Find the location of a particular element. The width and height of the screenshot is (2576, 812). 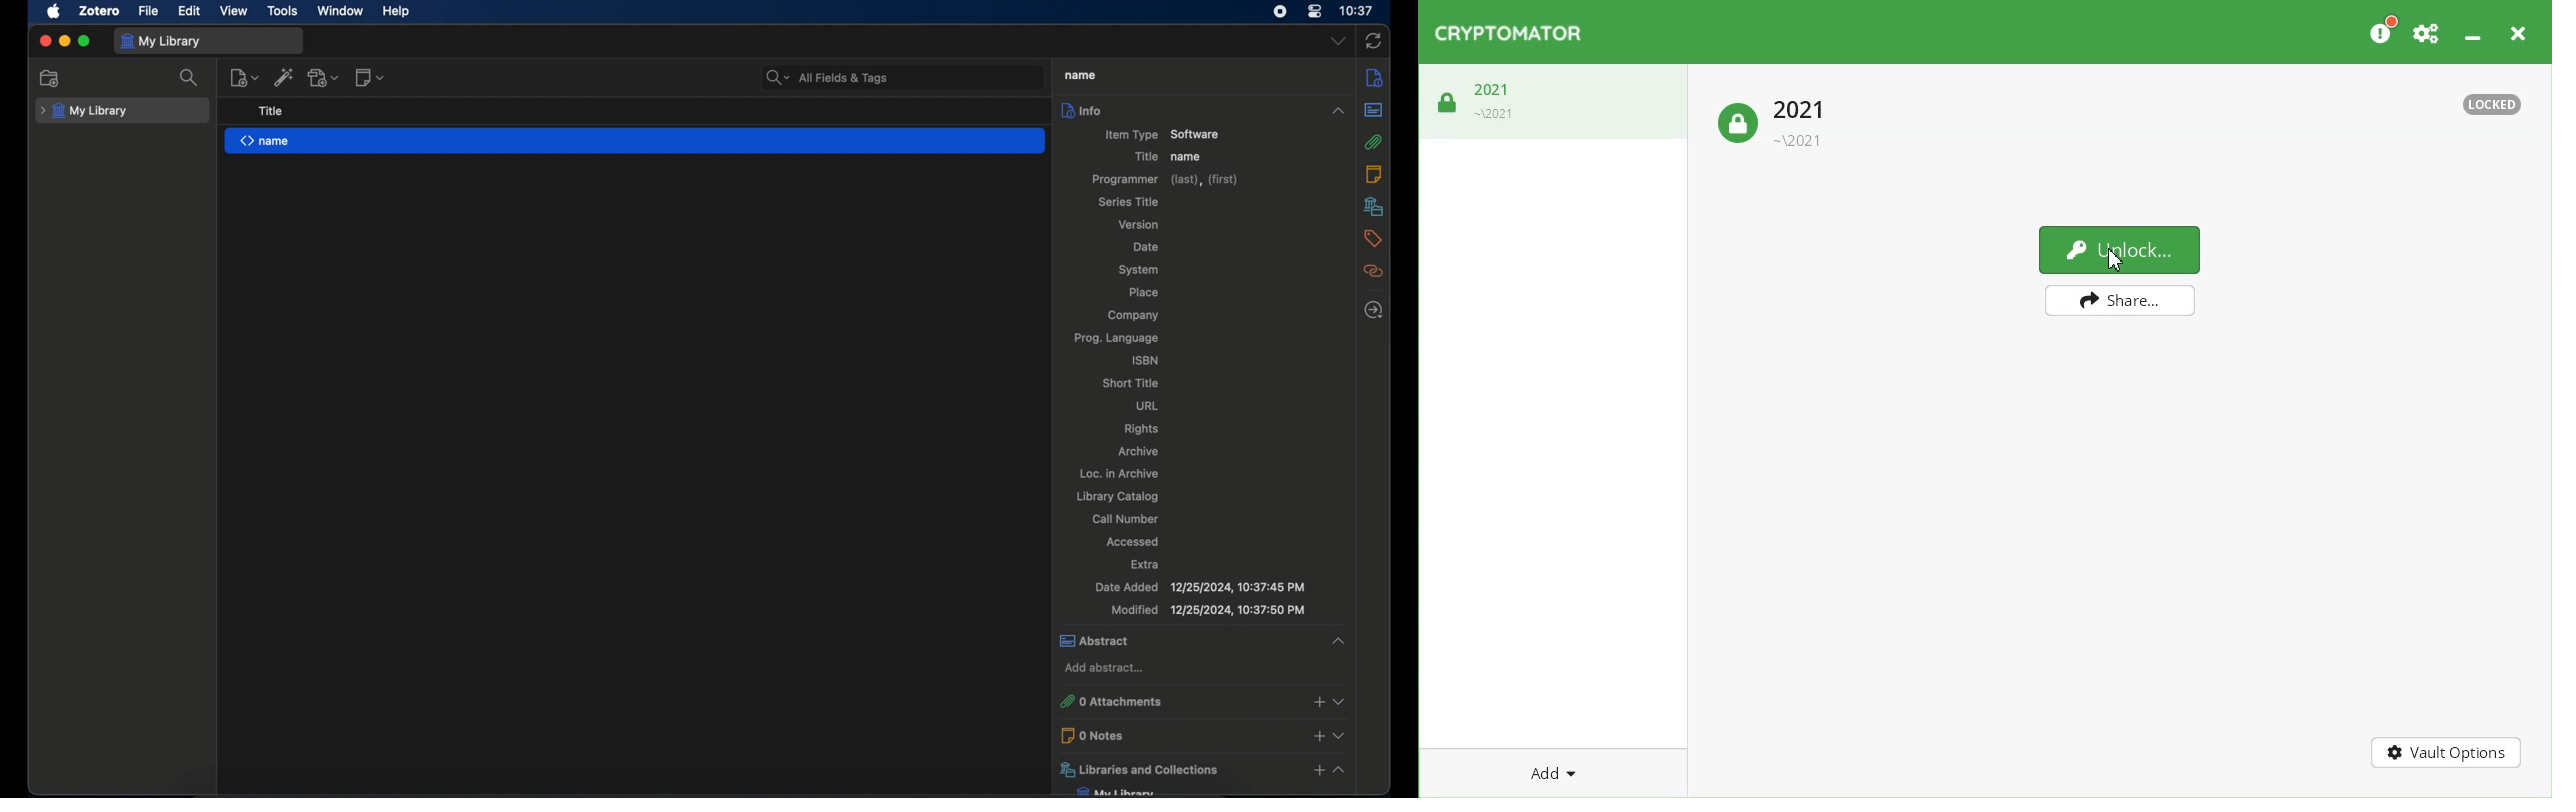

rights is located at coordinates (1143, 430).